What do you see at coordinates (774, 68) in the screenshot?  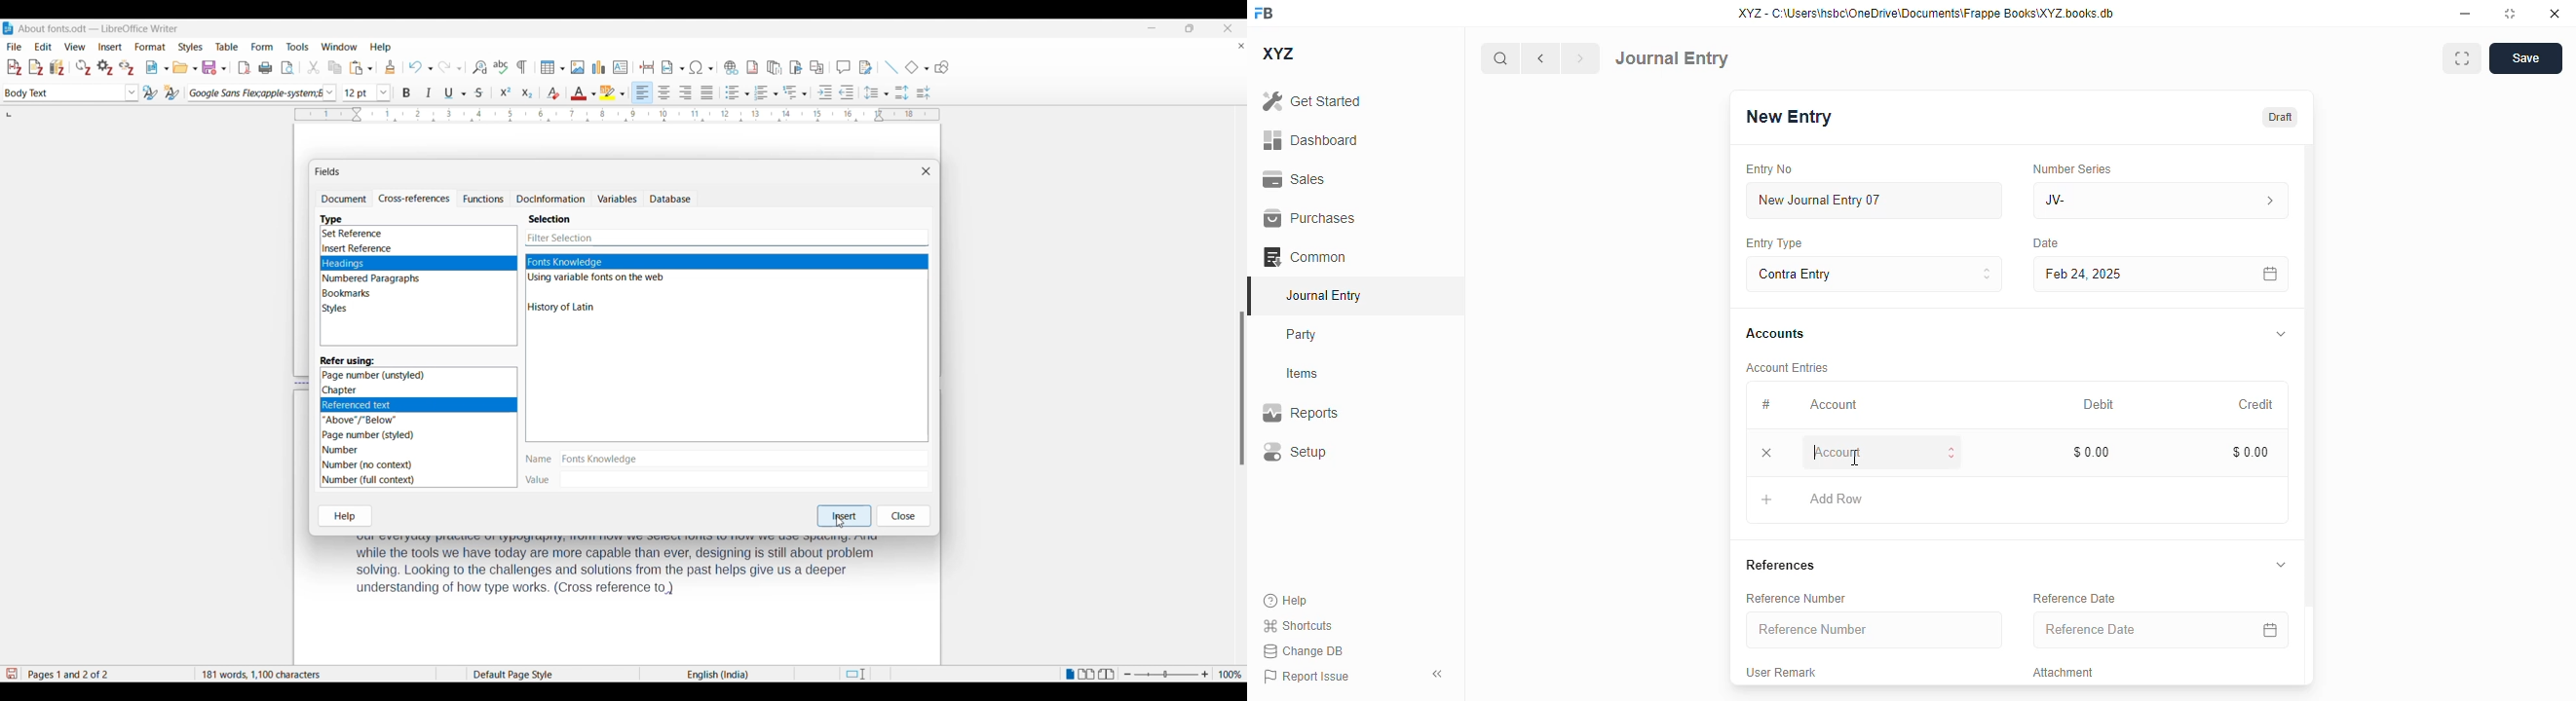 I see `Insert endnote` at bounding box center [774, 68].